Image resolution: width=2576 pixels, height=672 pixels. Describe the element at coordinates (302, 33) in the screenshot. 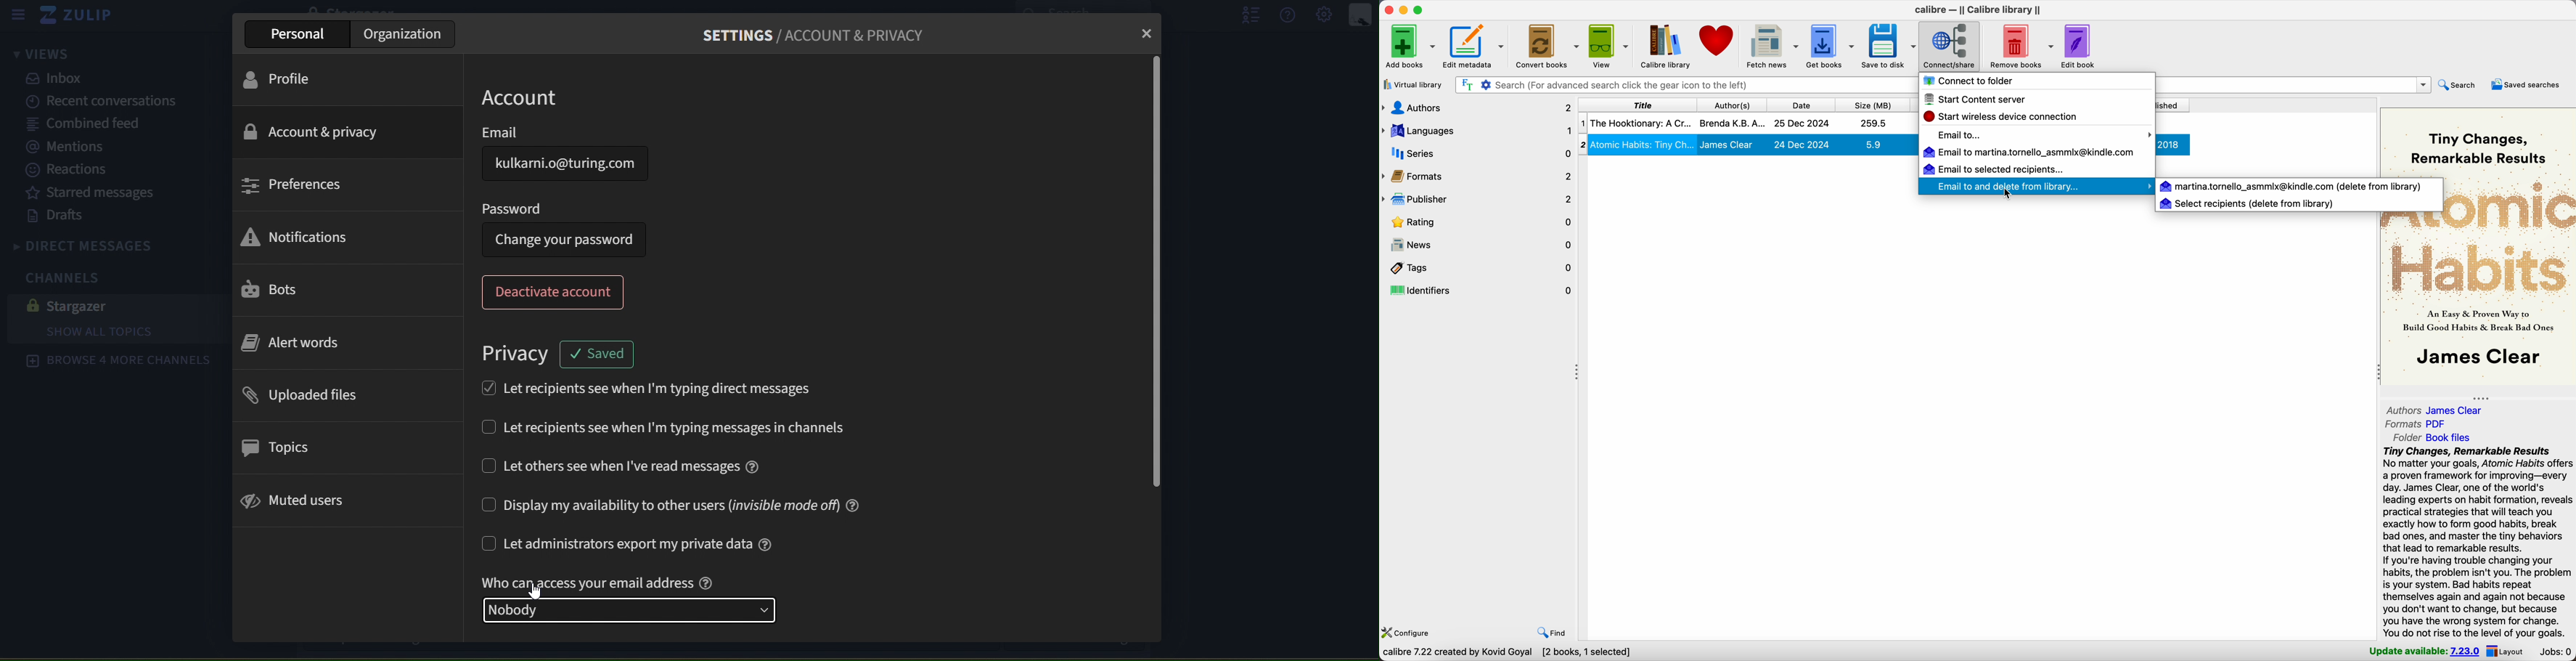

I see `personal` at that location.